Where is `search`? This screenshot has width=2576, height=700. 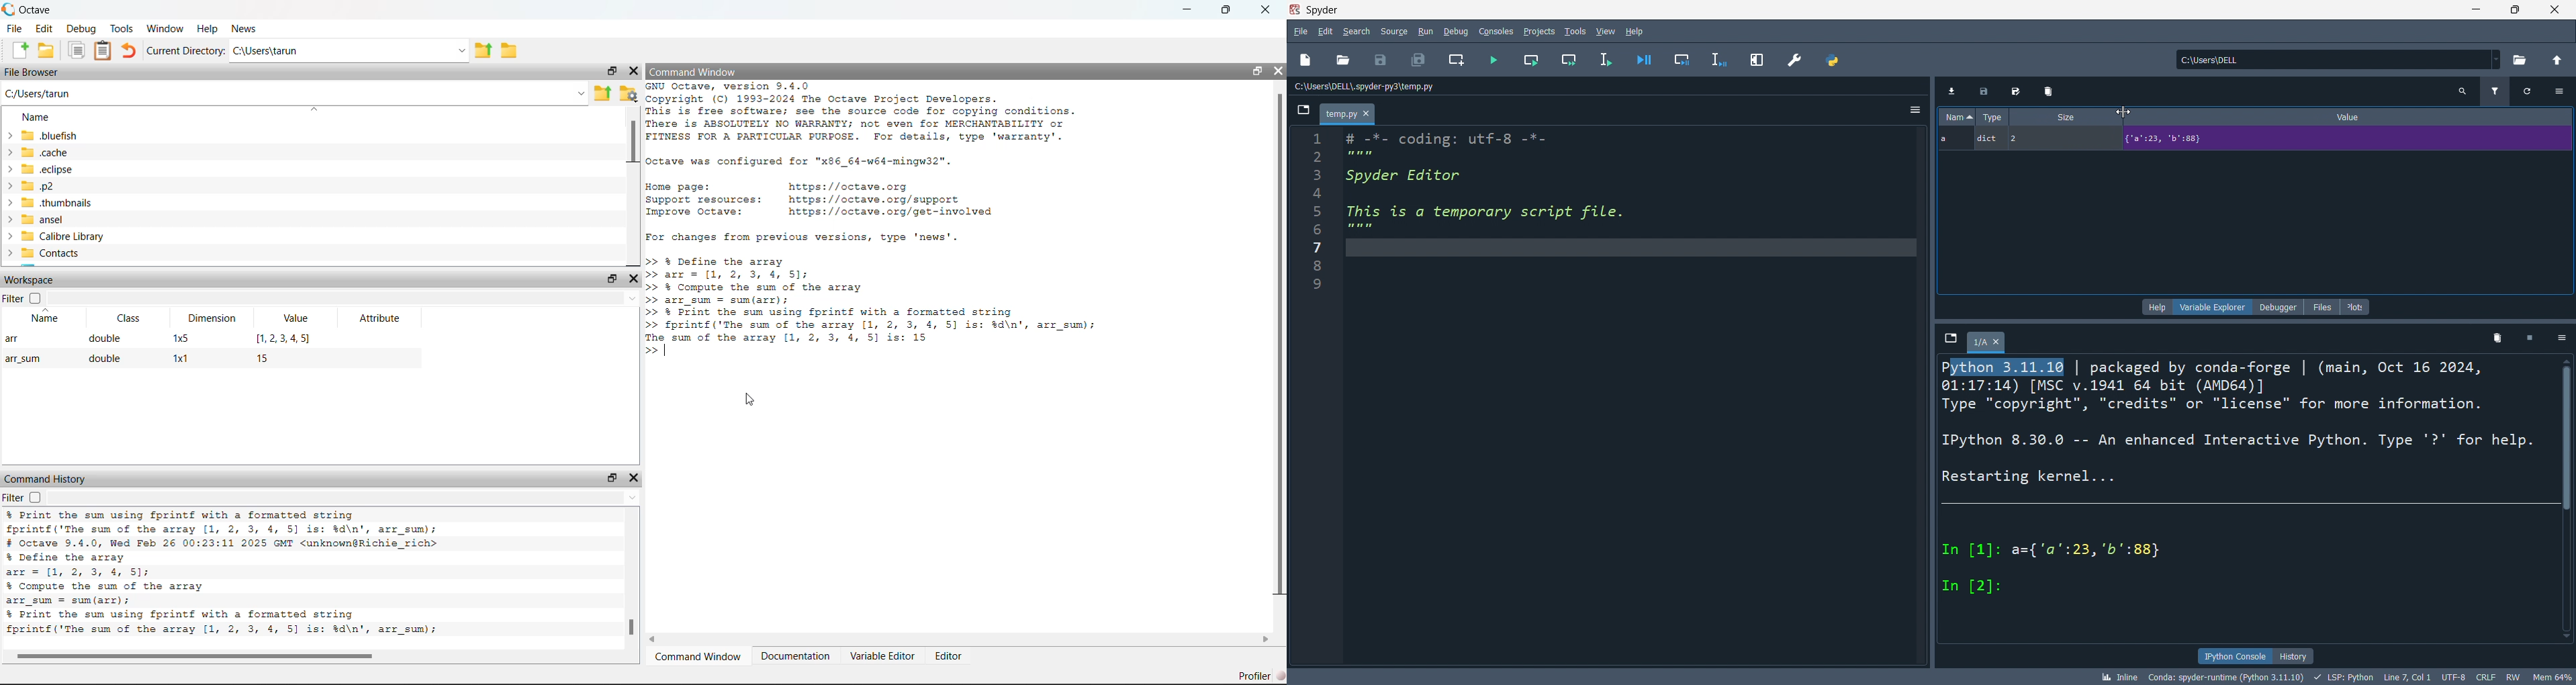
search is located at coordinates (2460, 90).